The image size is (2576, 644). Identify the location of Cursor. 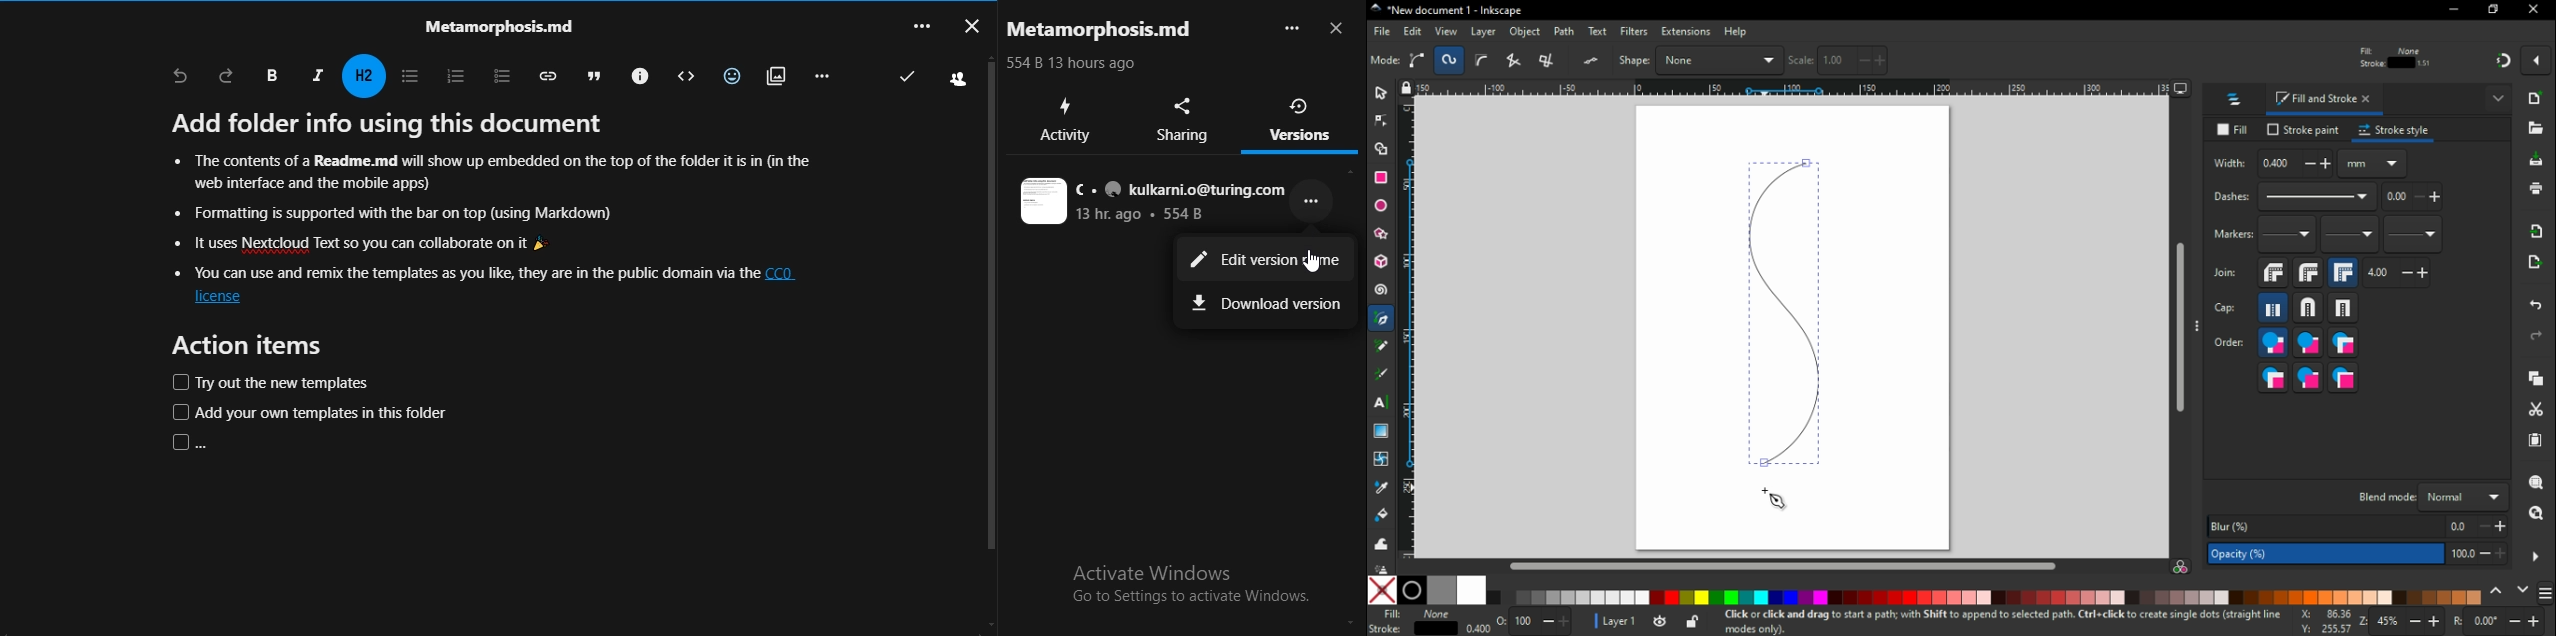
(1309, 262).